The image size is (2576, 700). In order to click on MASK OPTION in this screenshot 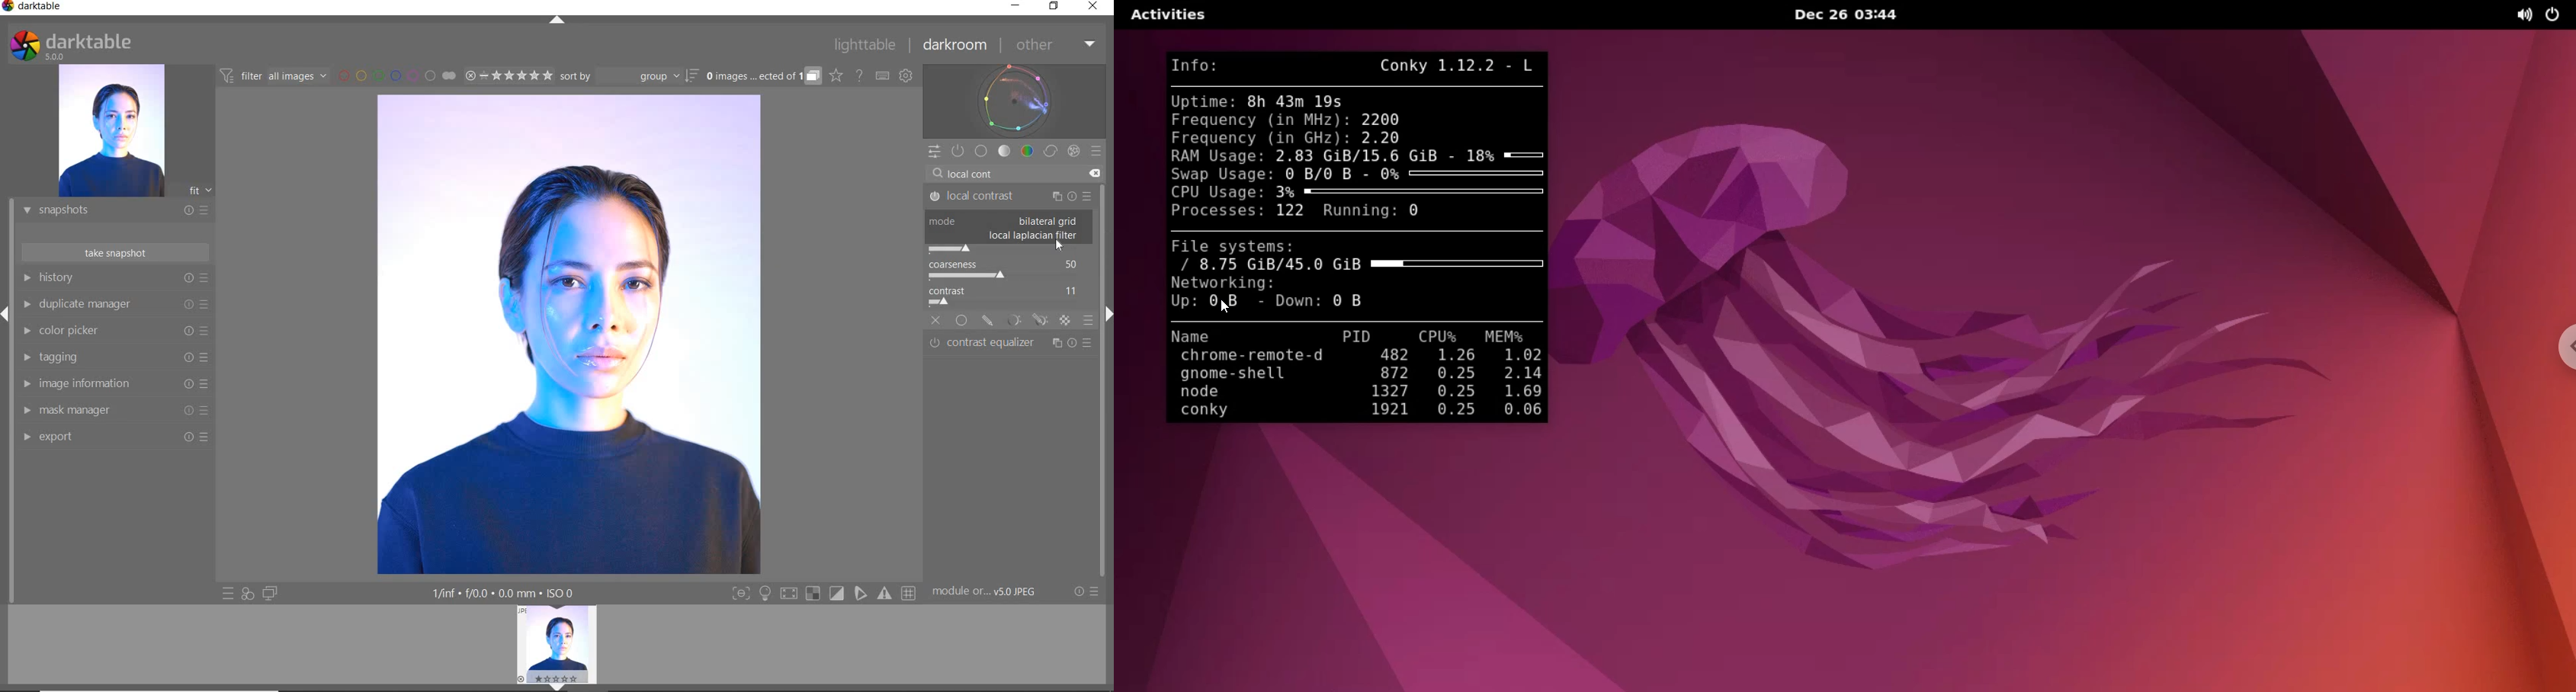, I will do `click(1064, 321)`.